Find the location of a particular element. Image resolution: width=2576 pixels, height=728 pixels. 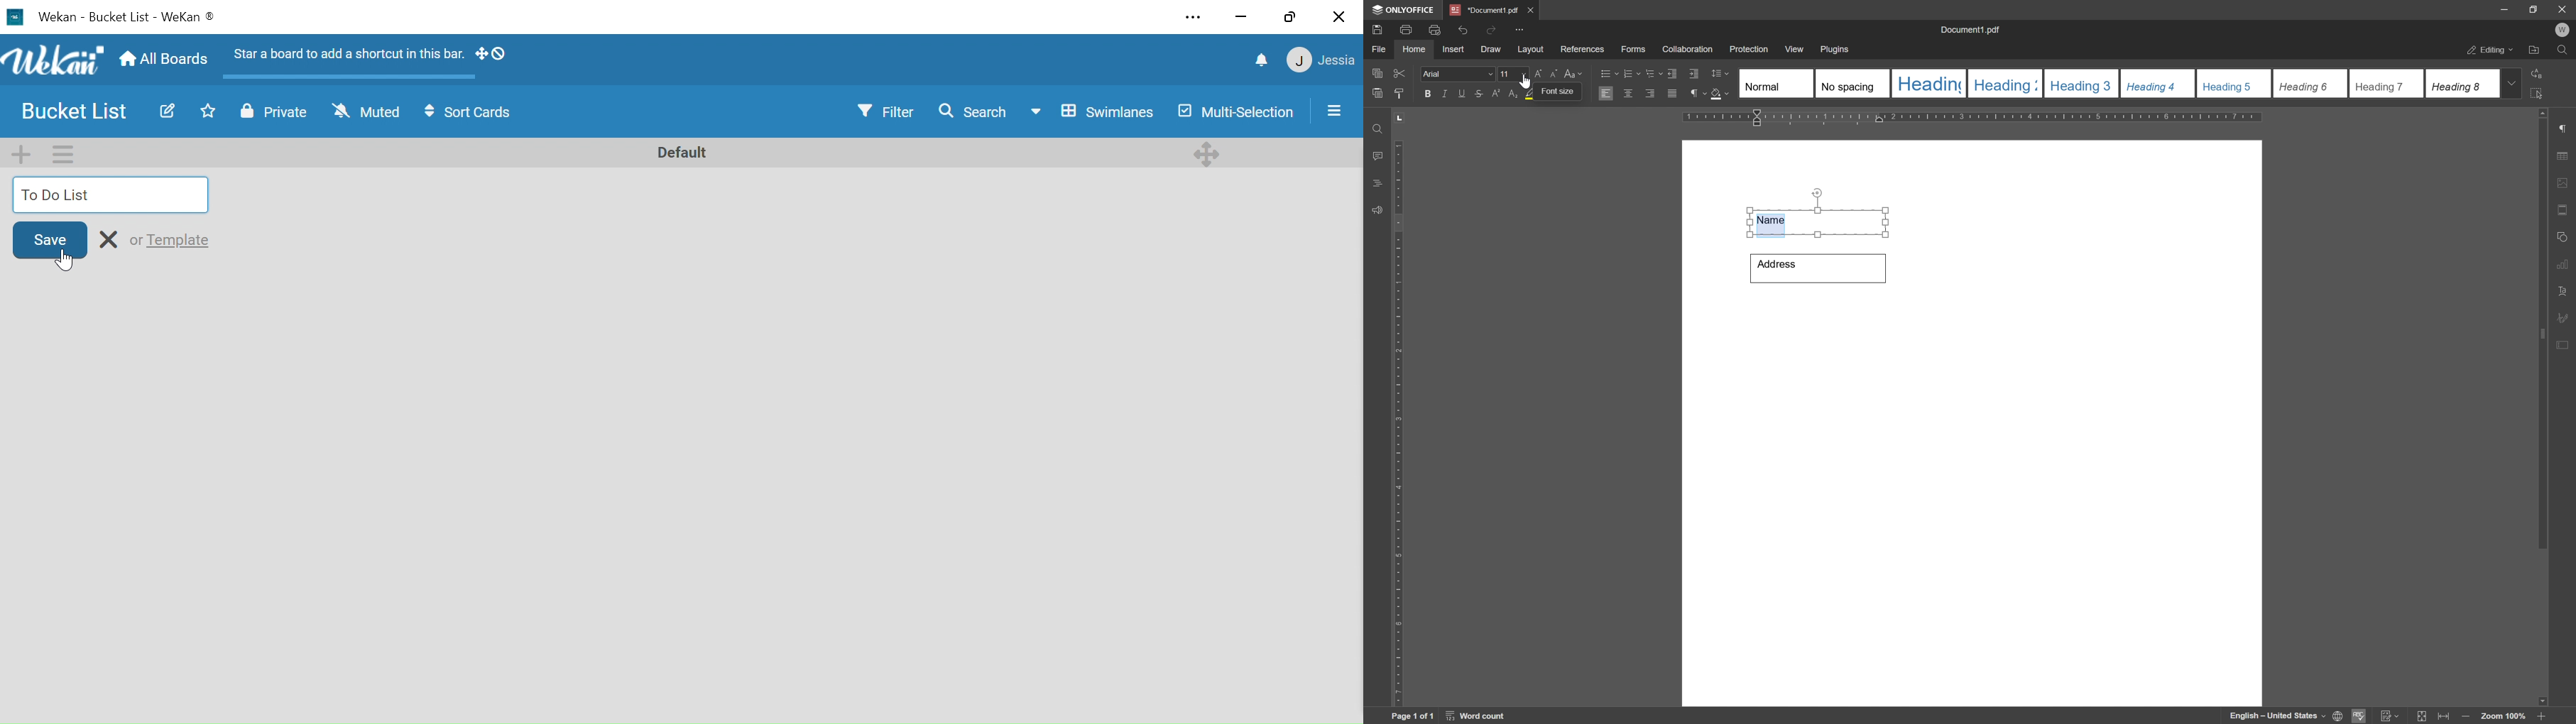

italic is located at coordinates (1443, 93).